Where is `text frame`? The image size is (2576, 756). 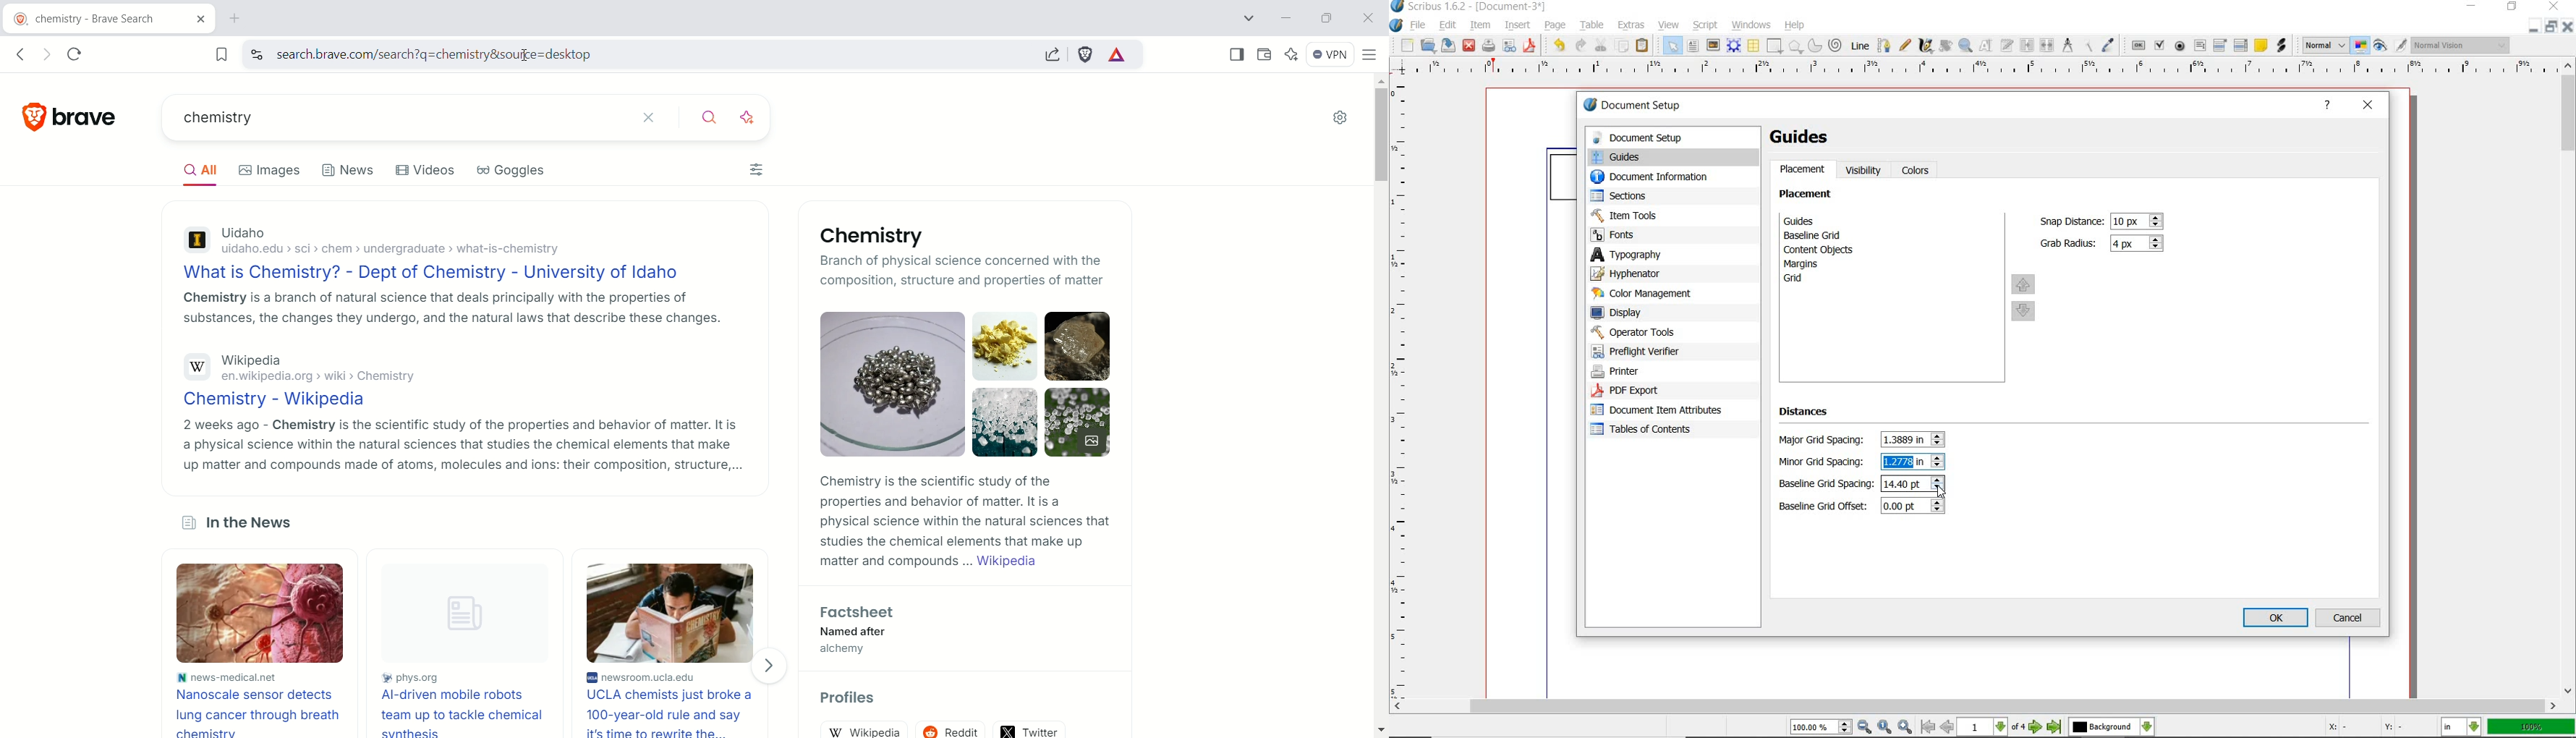
text frame is located at coordinates (1694, 47).